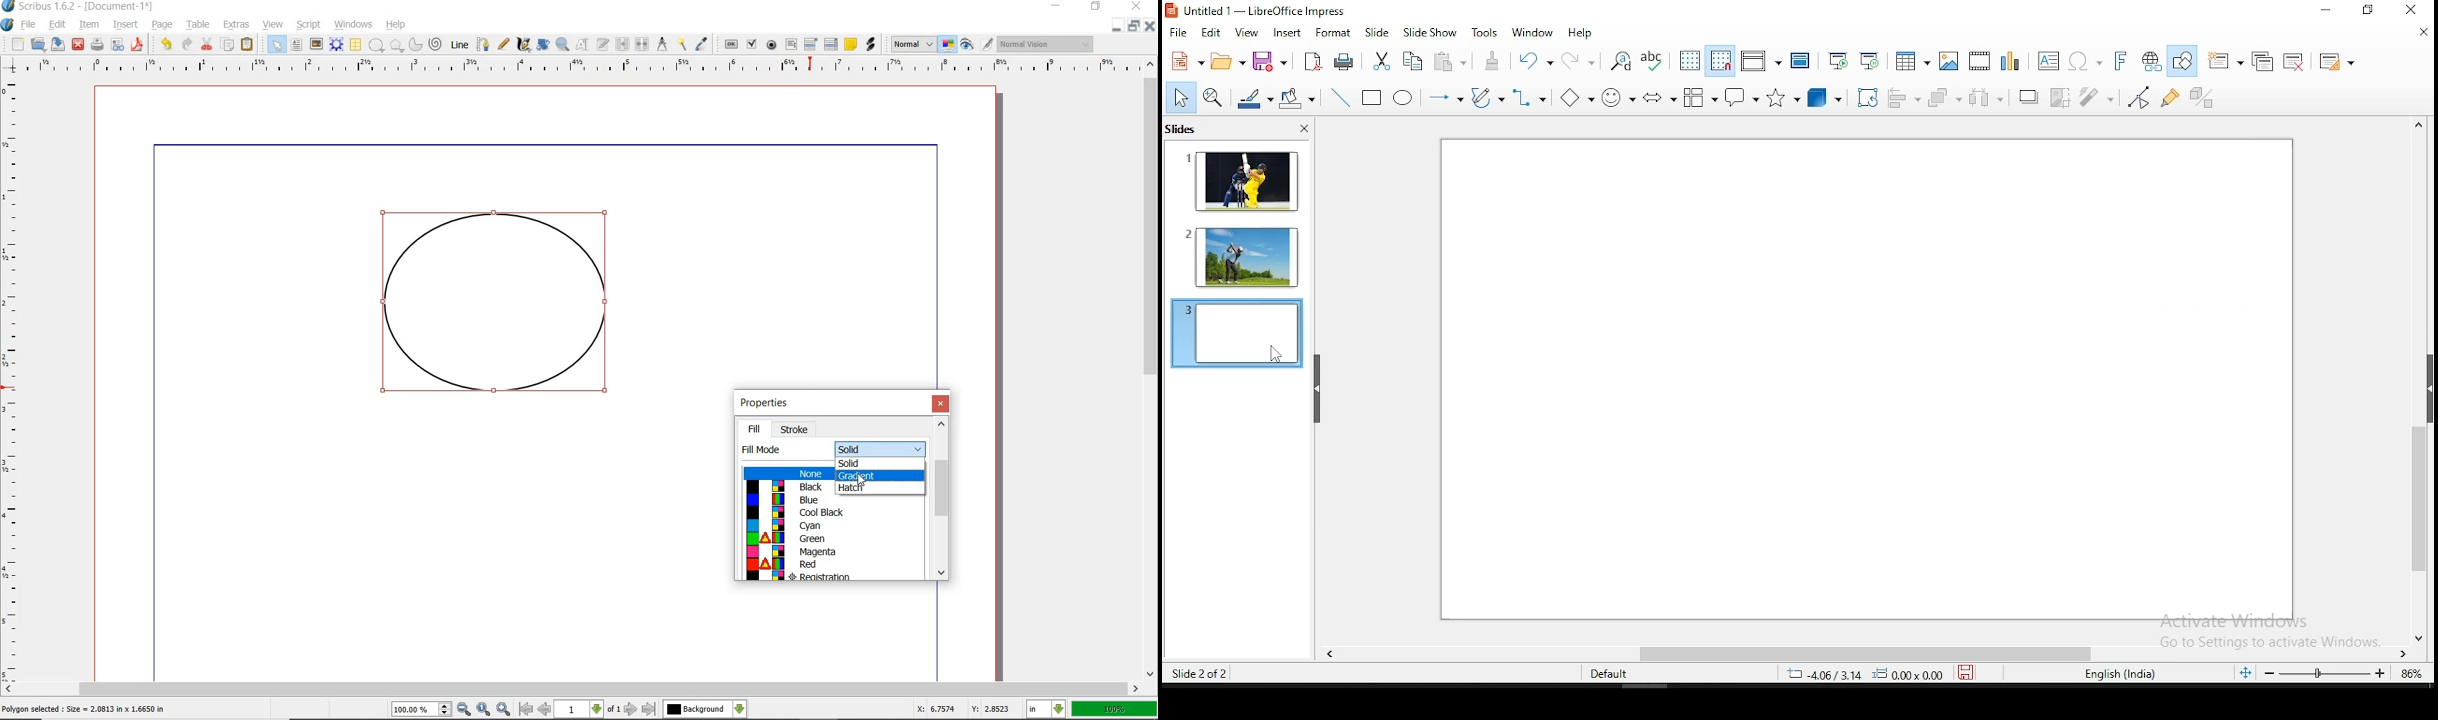 This screenshot has width=2464, height=728. What do you see at coordinates (1783, 97) in the screenshot?
I see `stars and banners` at bounding box center [1783, 97].